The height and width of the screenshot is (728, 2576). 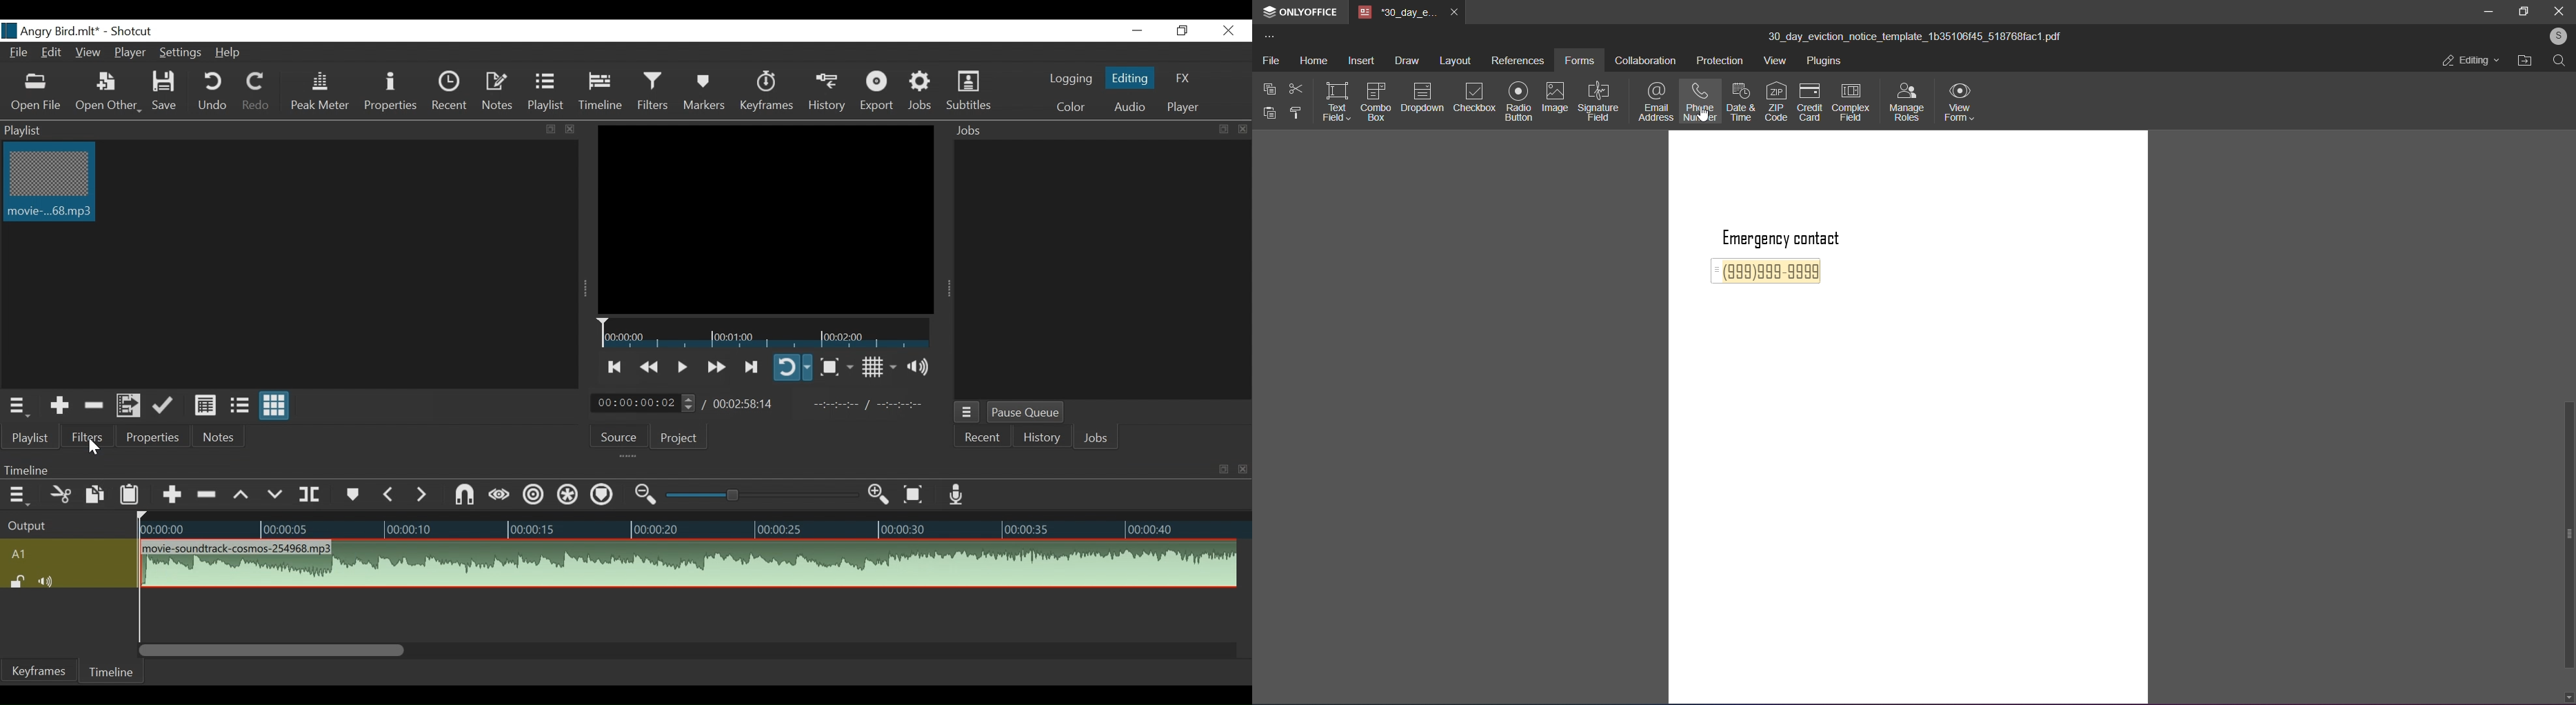 What do you see at coordinates (213, 92) in the screenshot?
I see `Undo` at bounding box center [213, 92].